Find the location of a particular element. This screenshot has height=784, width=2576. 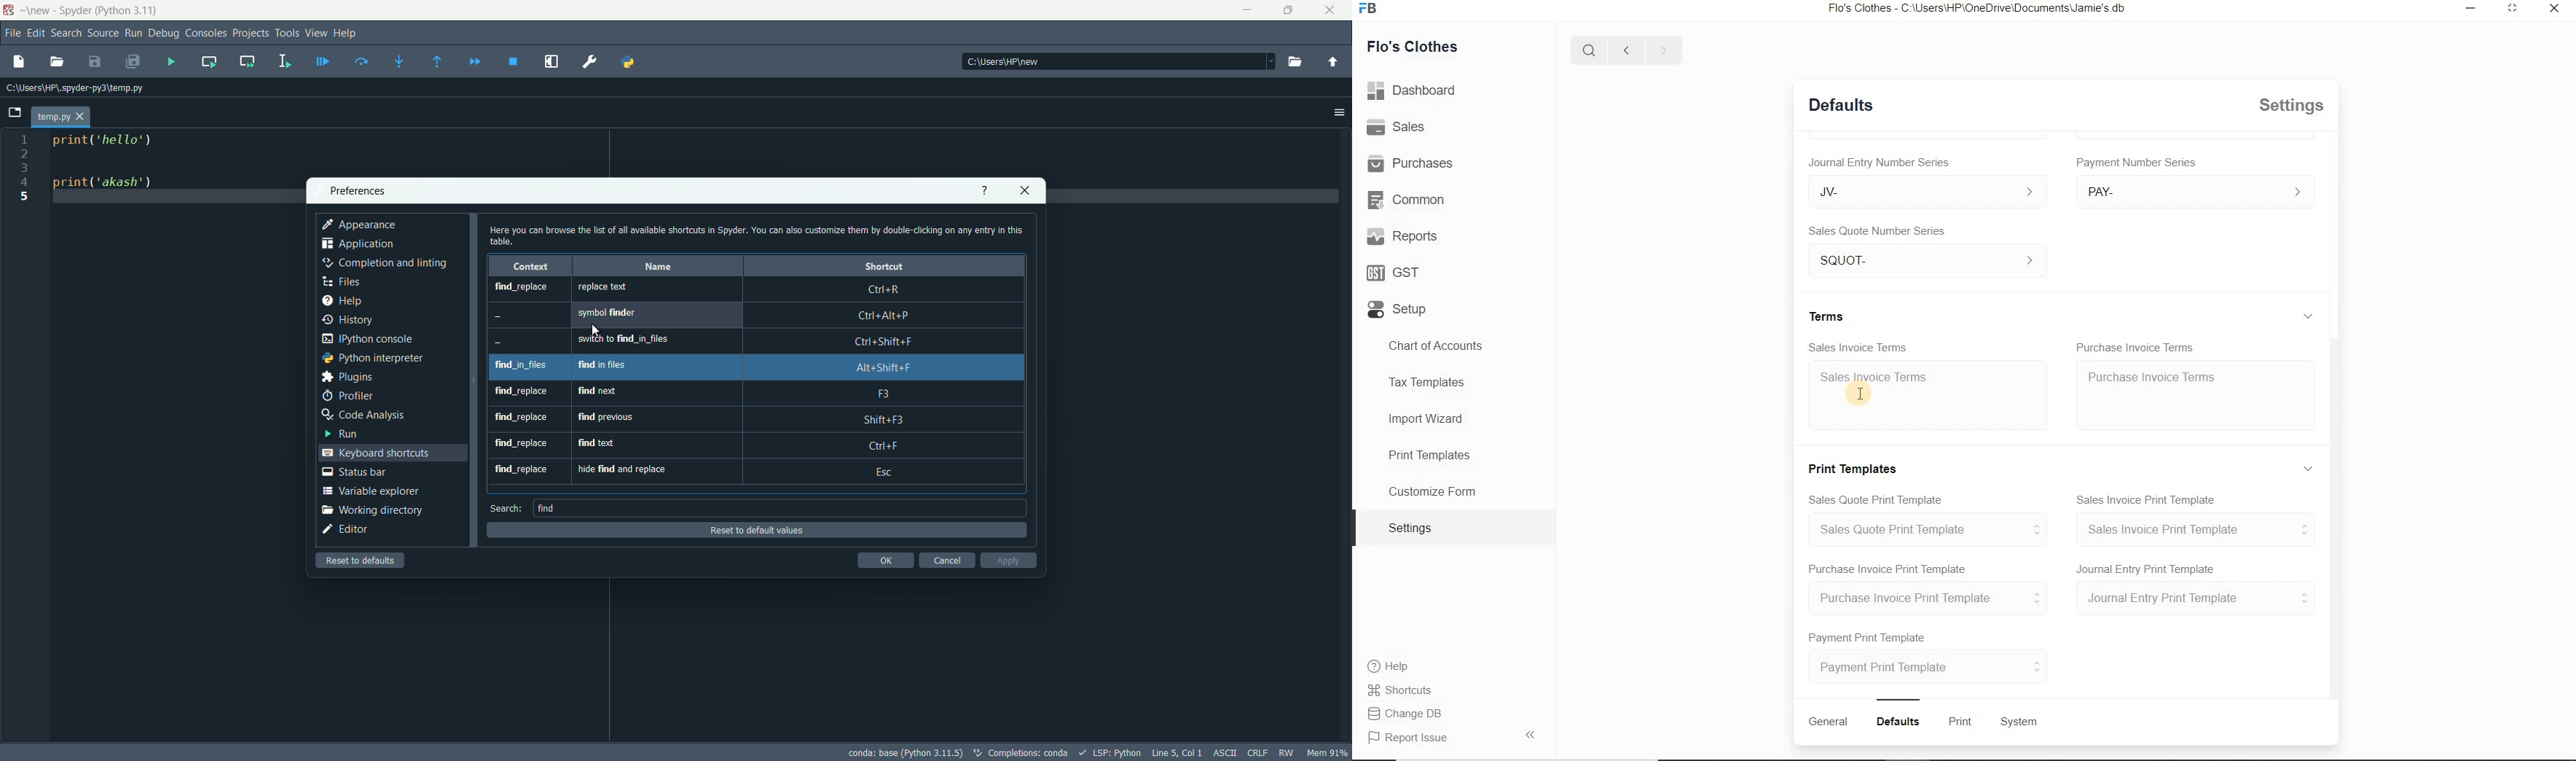

ASCII is located at coordinates (1226, 753).